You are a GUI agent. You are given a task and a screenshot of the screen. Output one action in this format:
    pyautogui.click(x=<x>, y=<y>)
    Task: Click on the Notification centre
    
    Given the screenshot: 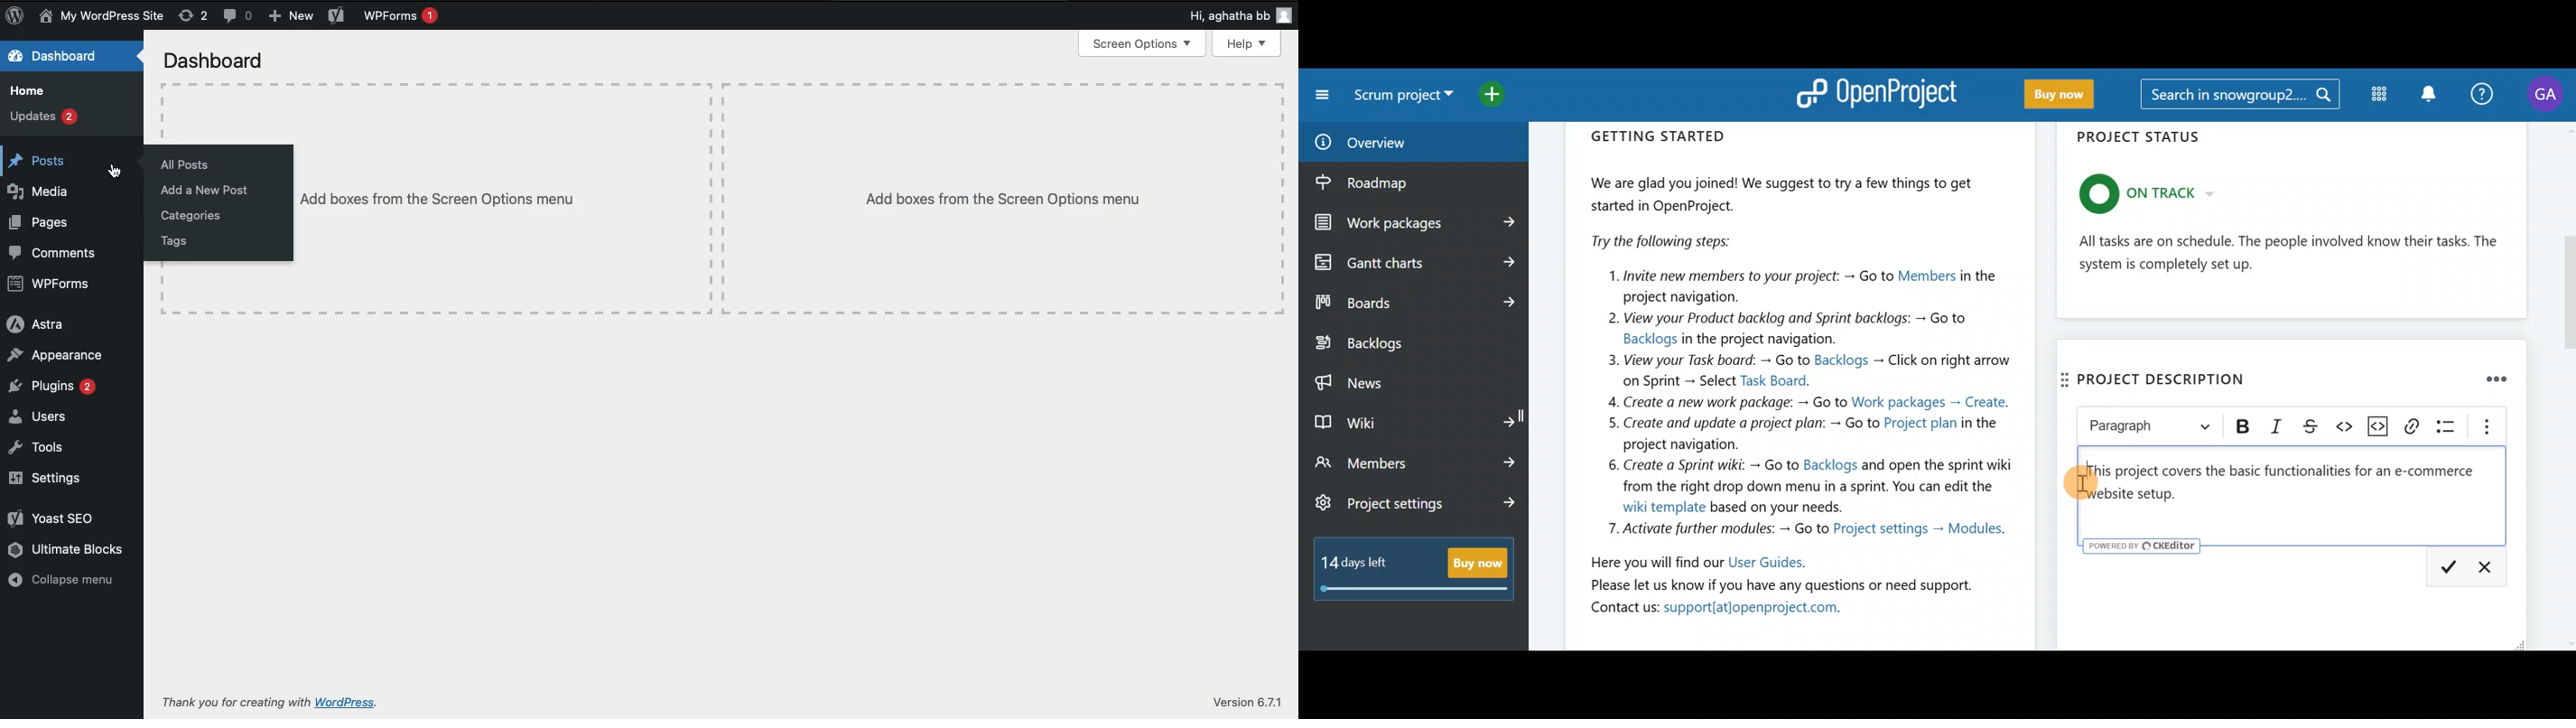 What is the action you would take?
    pyautogui.click(x=2425, y=93)
    